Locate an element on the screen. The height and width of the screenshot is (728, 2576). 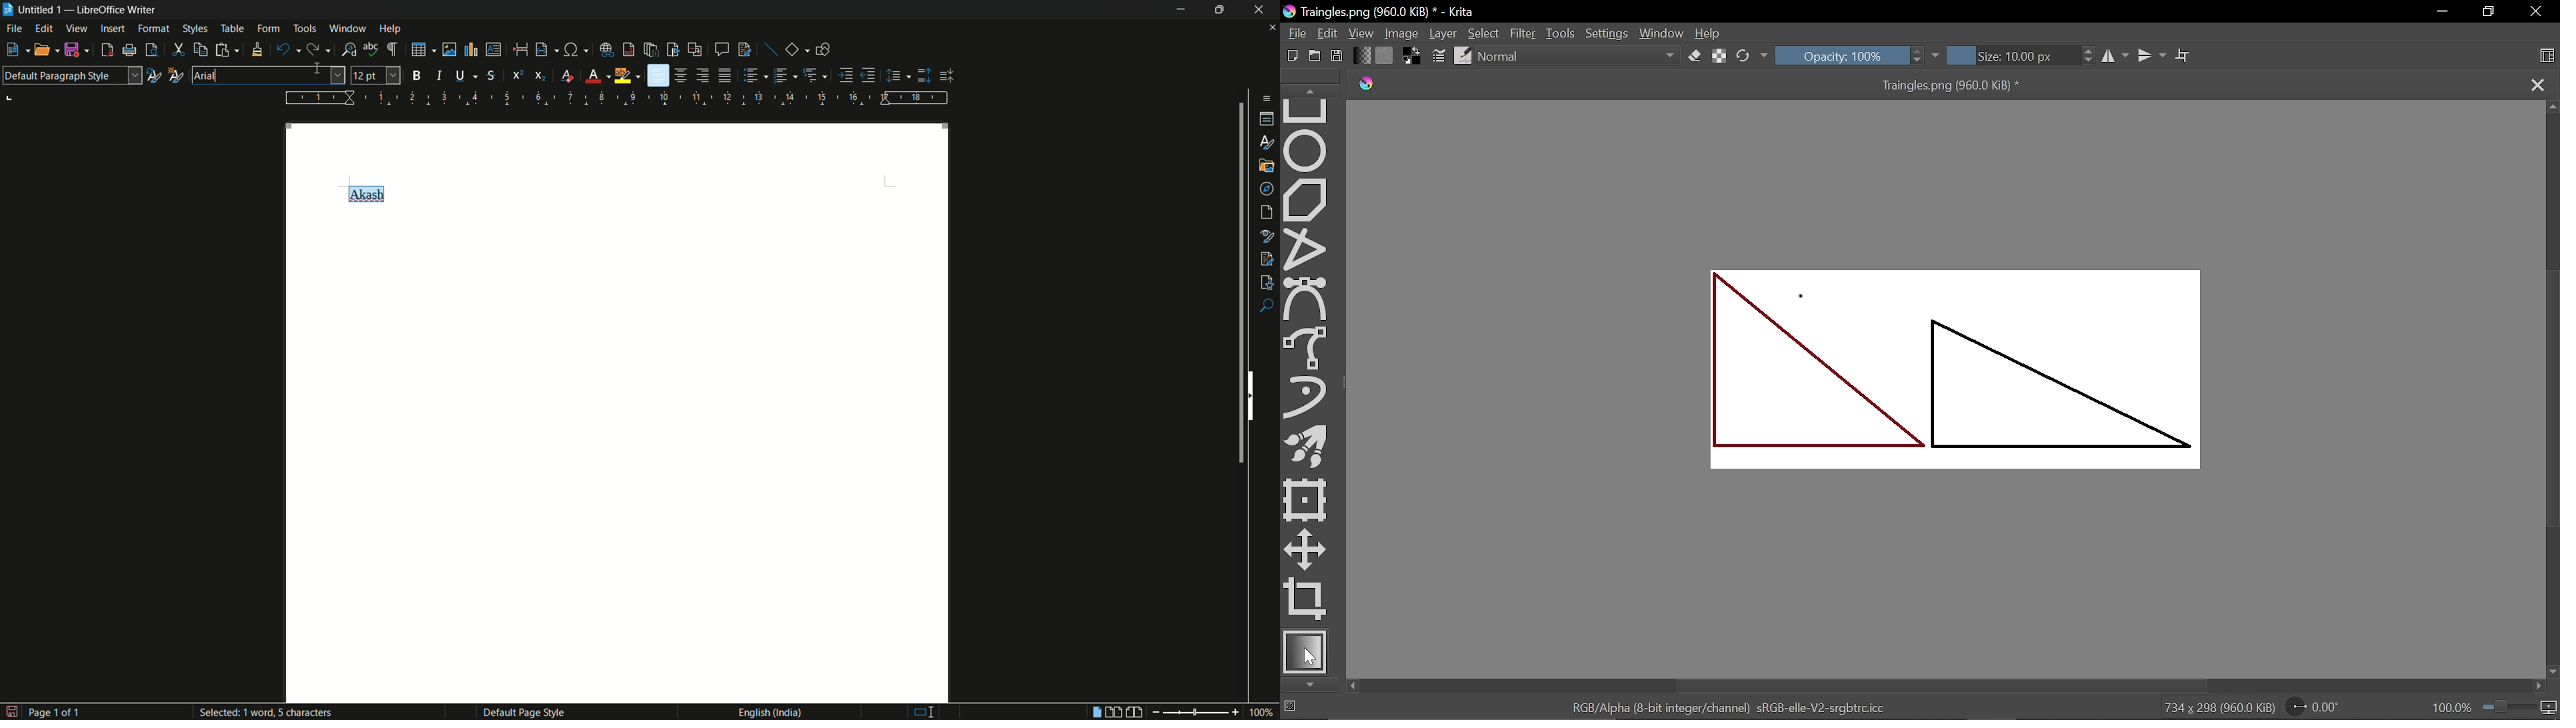
Move left is located at coordinates (1355, 686).